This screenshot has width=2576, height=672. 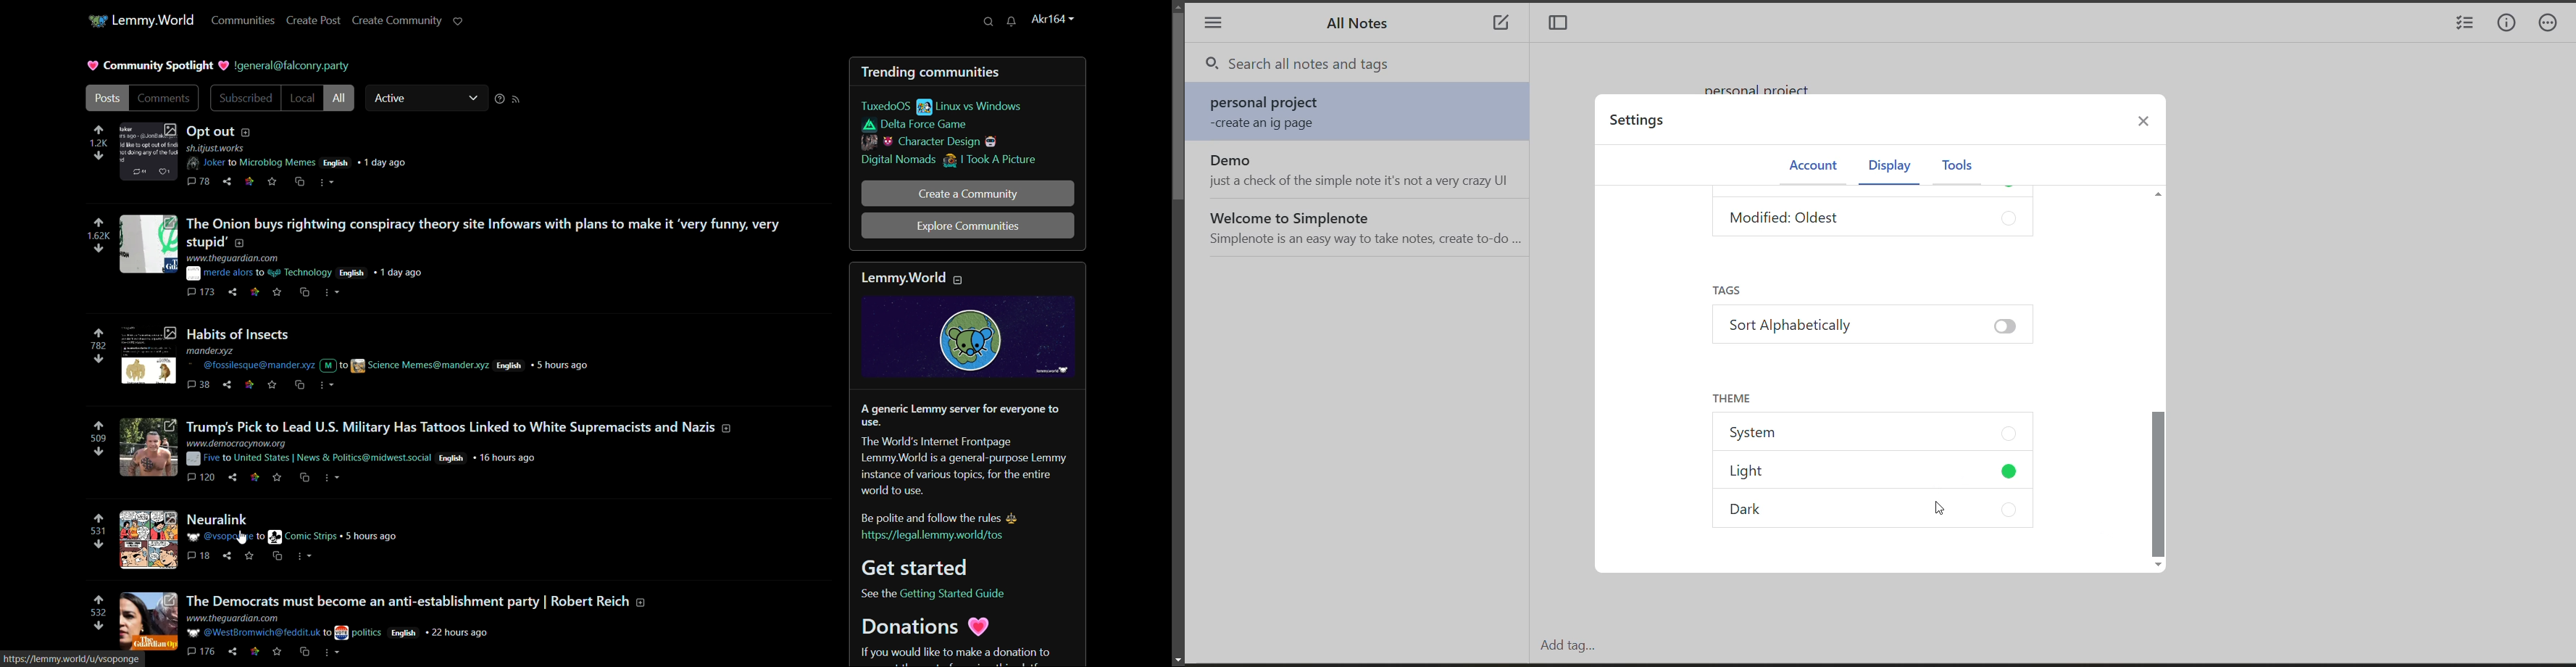 I want to click on infor, so click(x=2507, y=24).